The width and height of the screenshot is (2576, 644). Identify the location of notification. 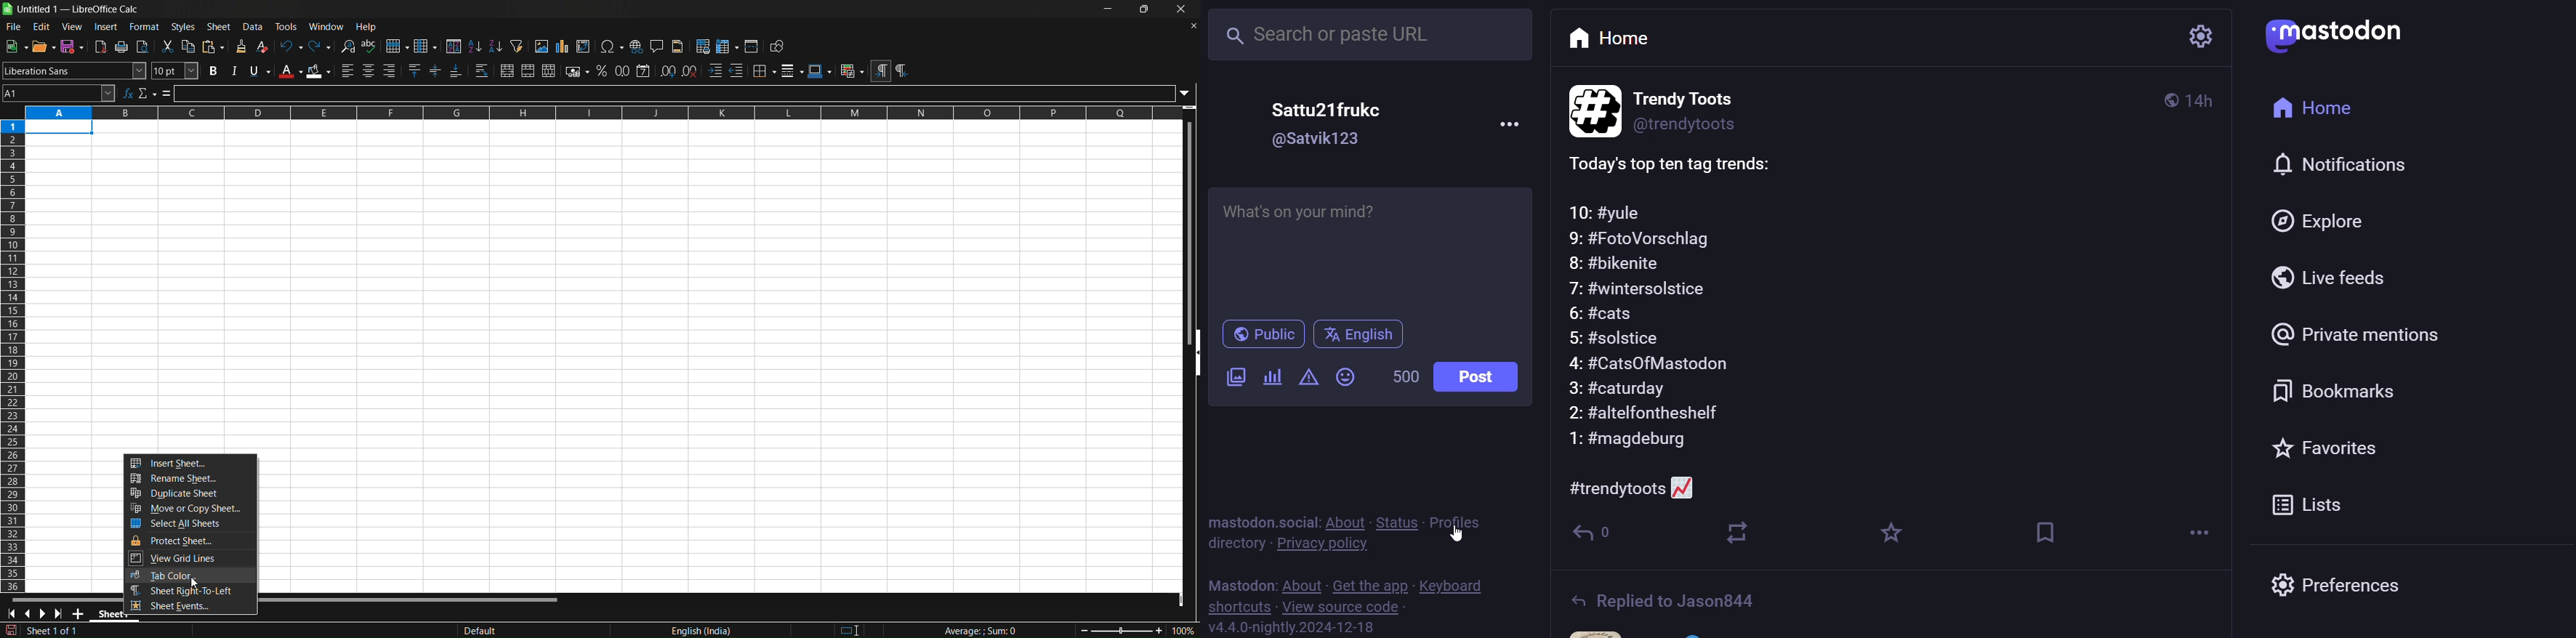
(2341, 163).